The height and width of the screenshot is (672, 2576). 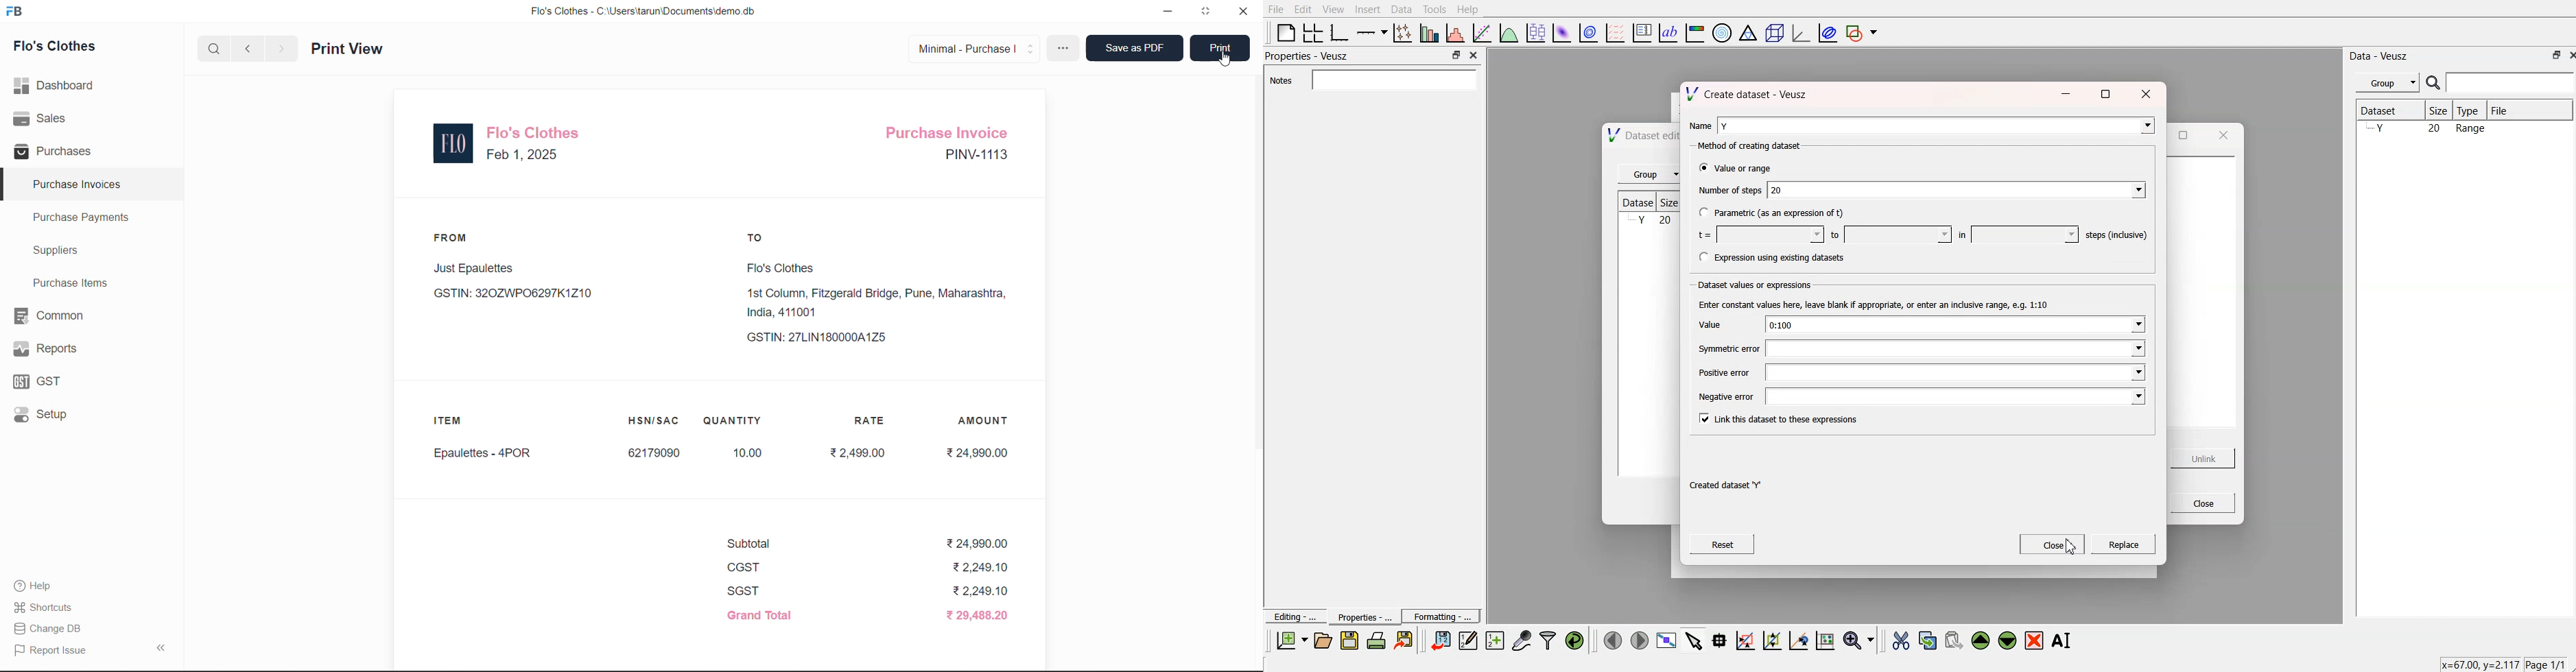 What do you see at coordinates (1308, 57) in the screenshot?
I see `Properties - Veusz` at bounding box center [1308, 57].